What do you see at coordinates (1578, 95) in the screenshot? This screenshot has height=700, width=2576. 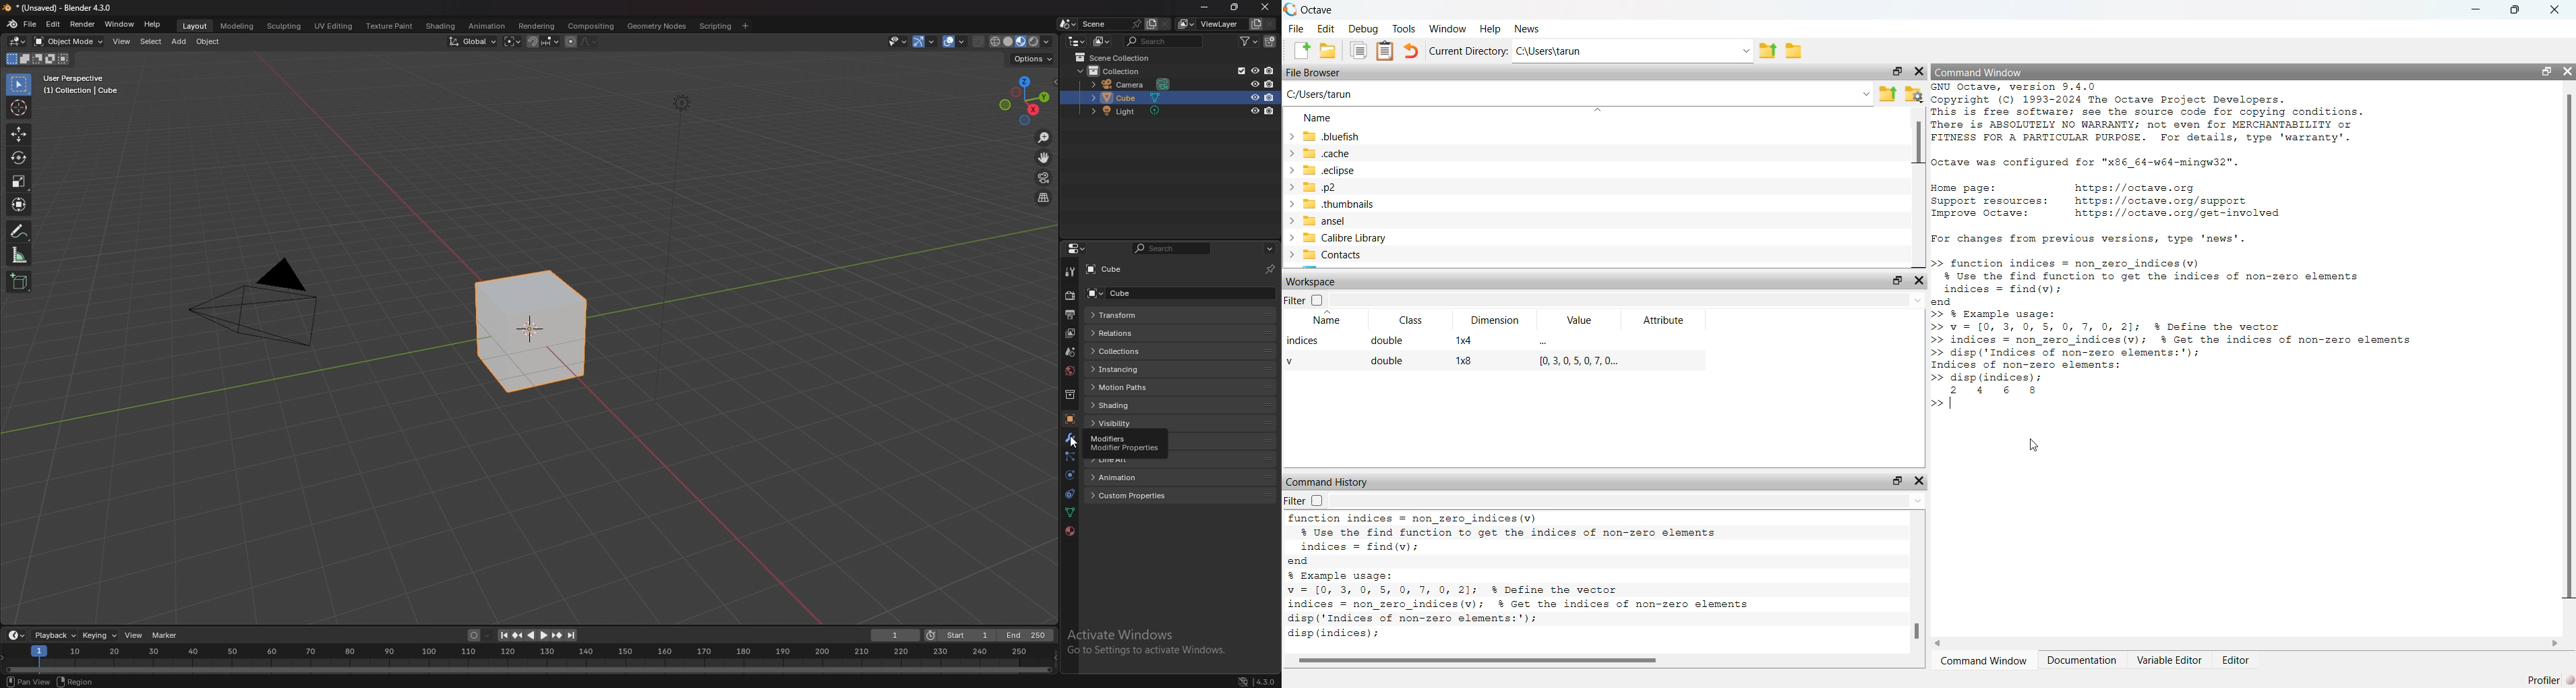 I see `C:/Users/tarun` at bounding box center [1578, 95].